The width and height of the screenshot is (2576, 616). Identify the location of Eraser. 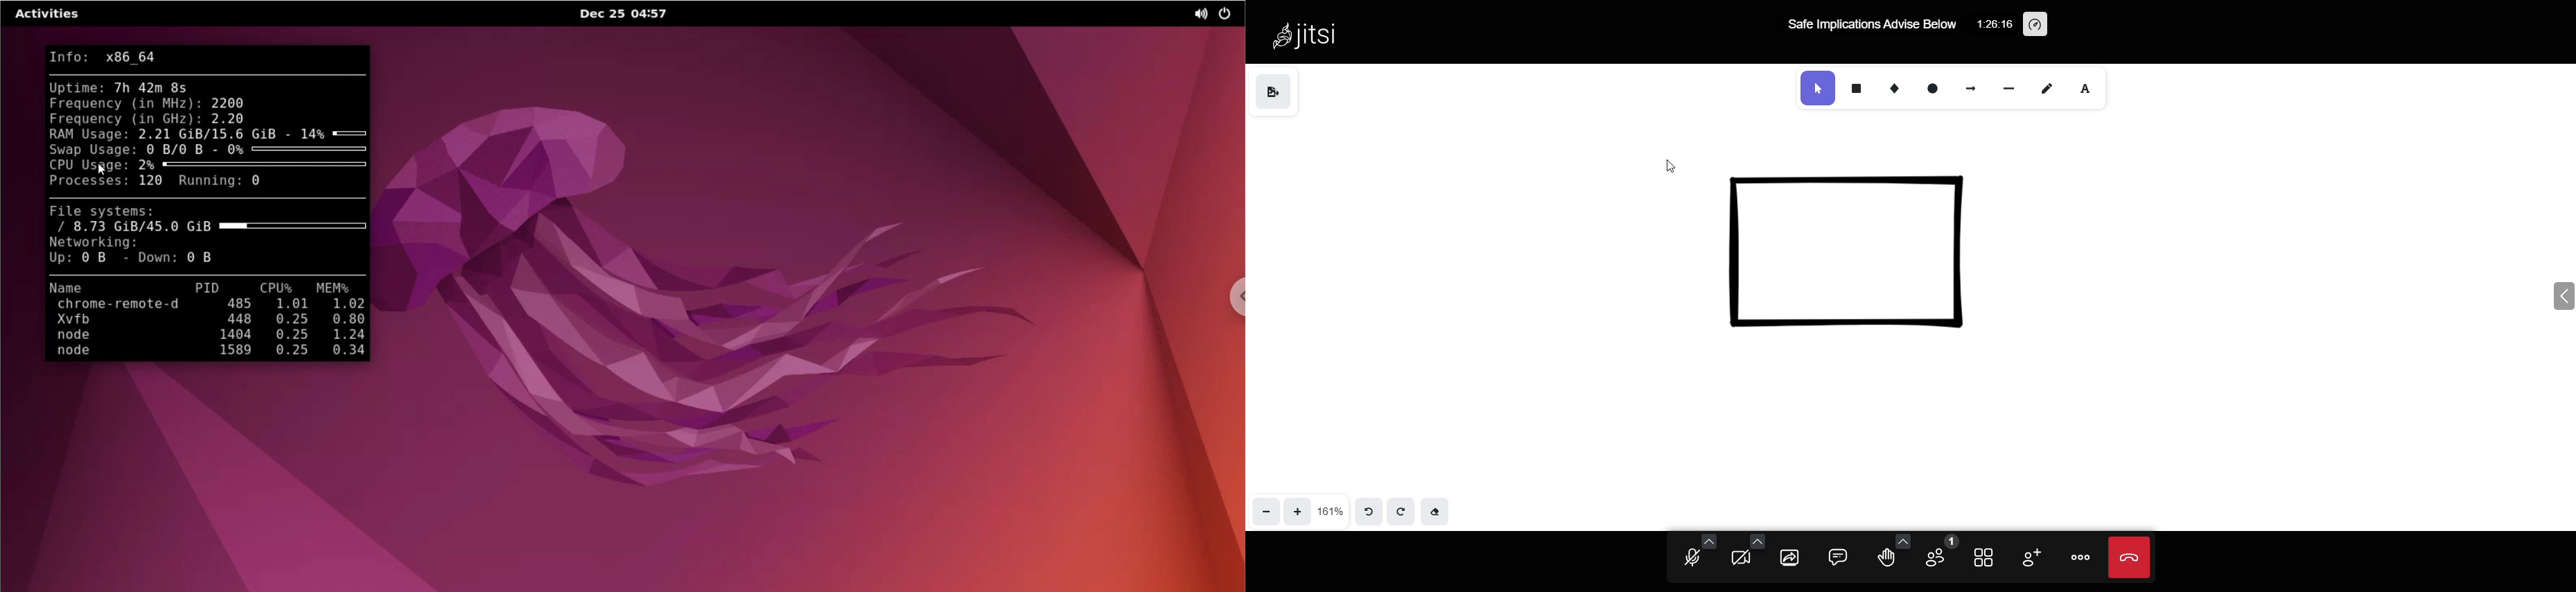
(1440, 510).